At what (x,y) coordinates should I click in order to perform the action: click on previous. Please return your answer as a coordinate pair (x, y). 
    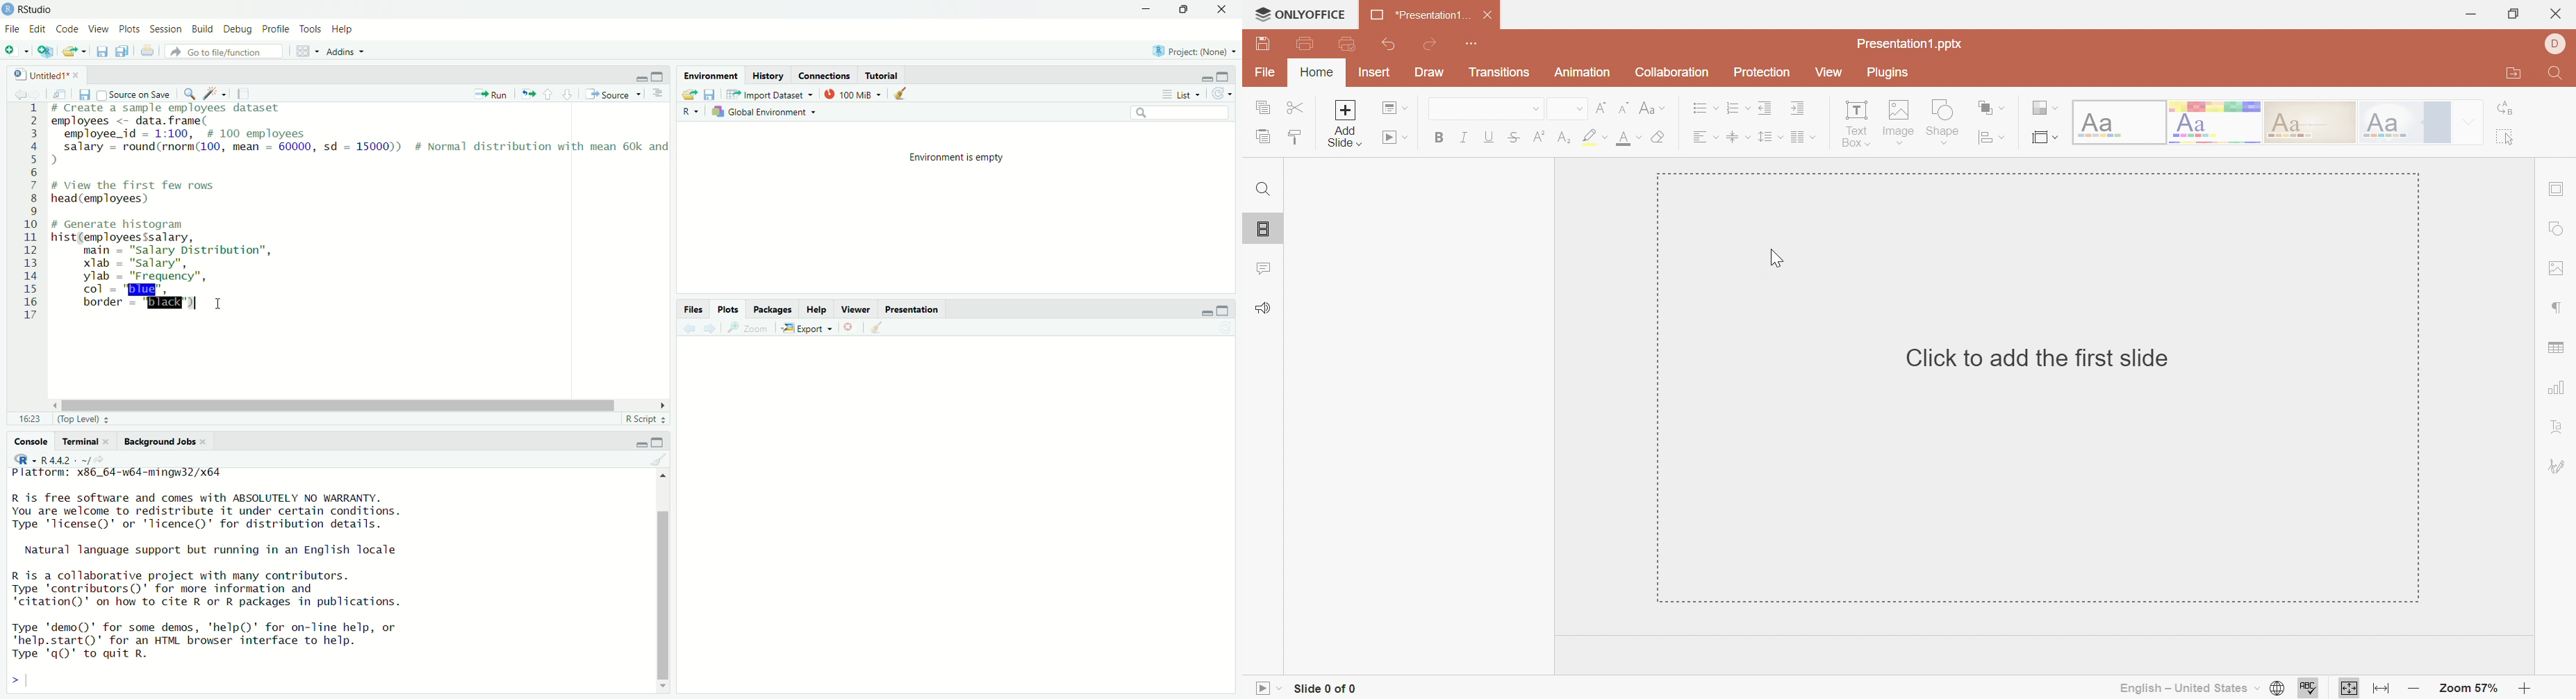
    Looking at the image, I should click on (689, 329).